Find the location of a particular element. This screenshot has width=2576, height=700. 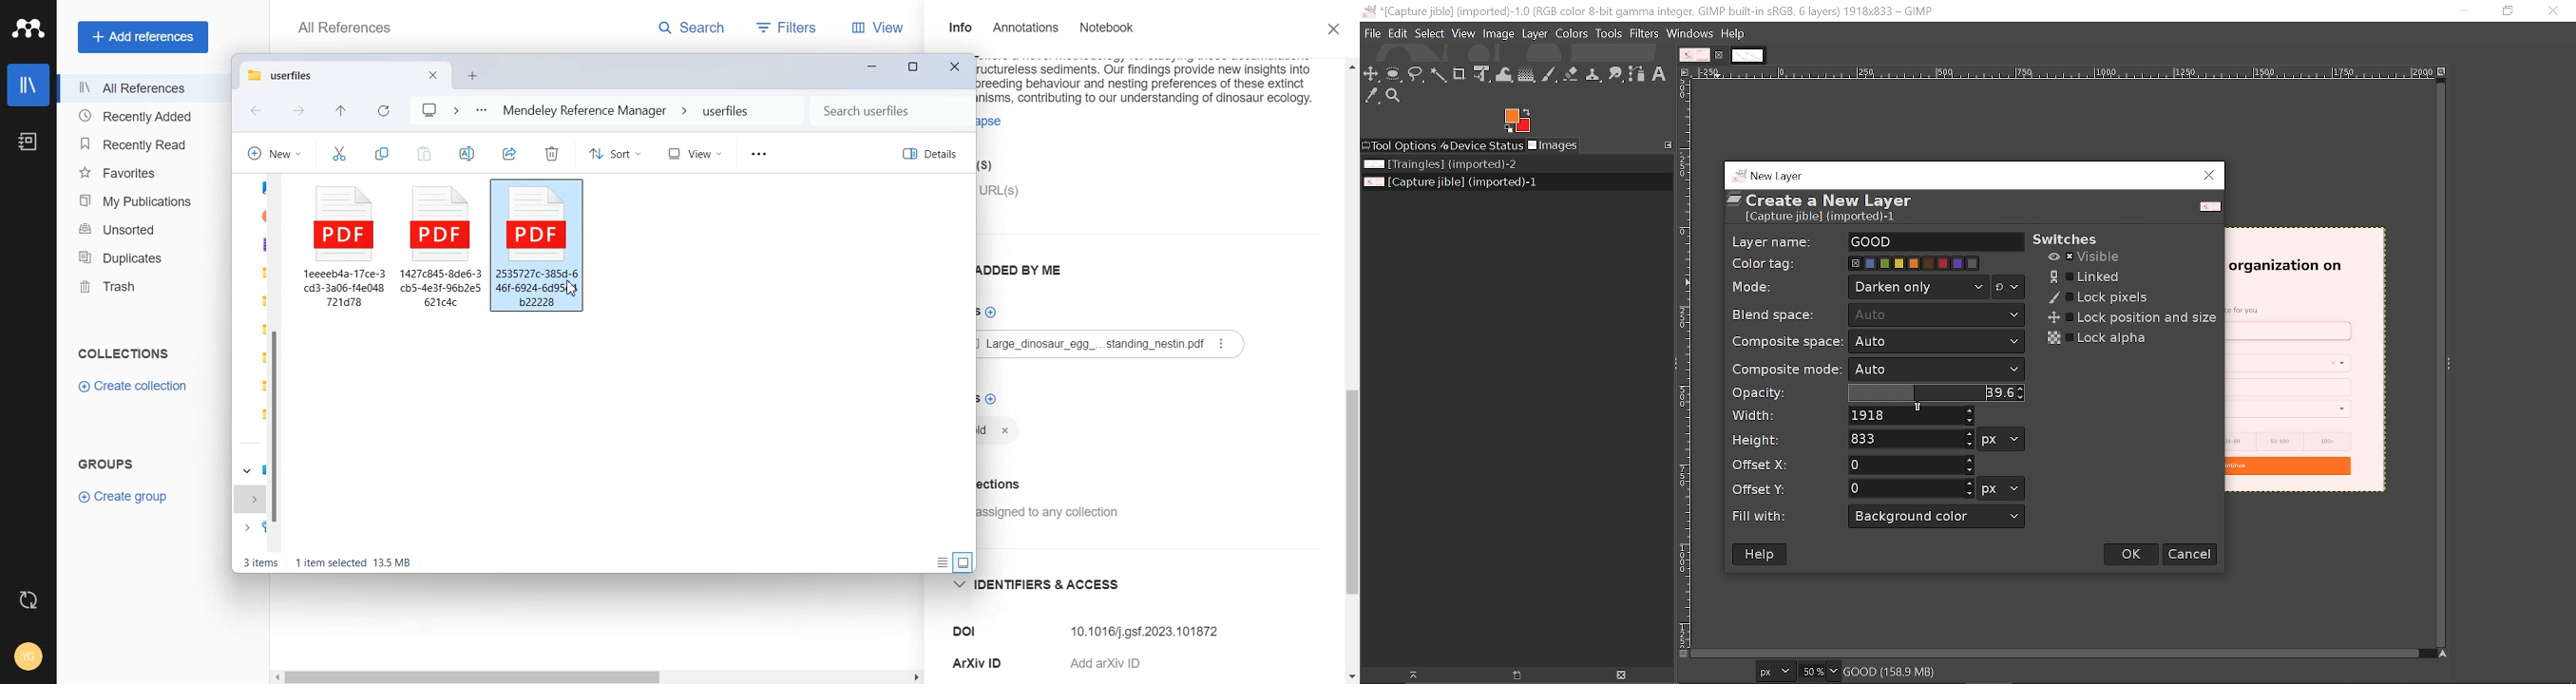

Layer name: is located at coordinates (1773, 240).